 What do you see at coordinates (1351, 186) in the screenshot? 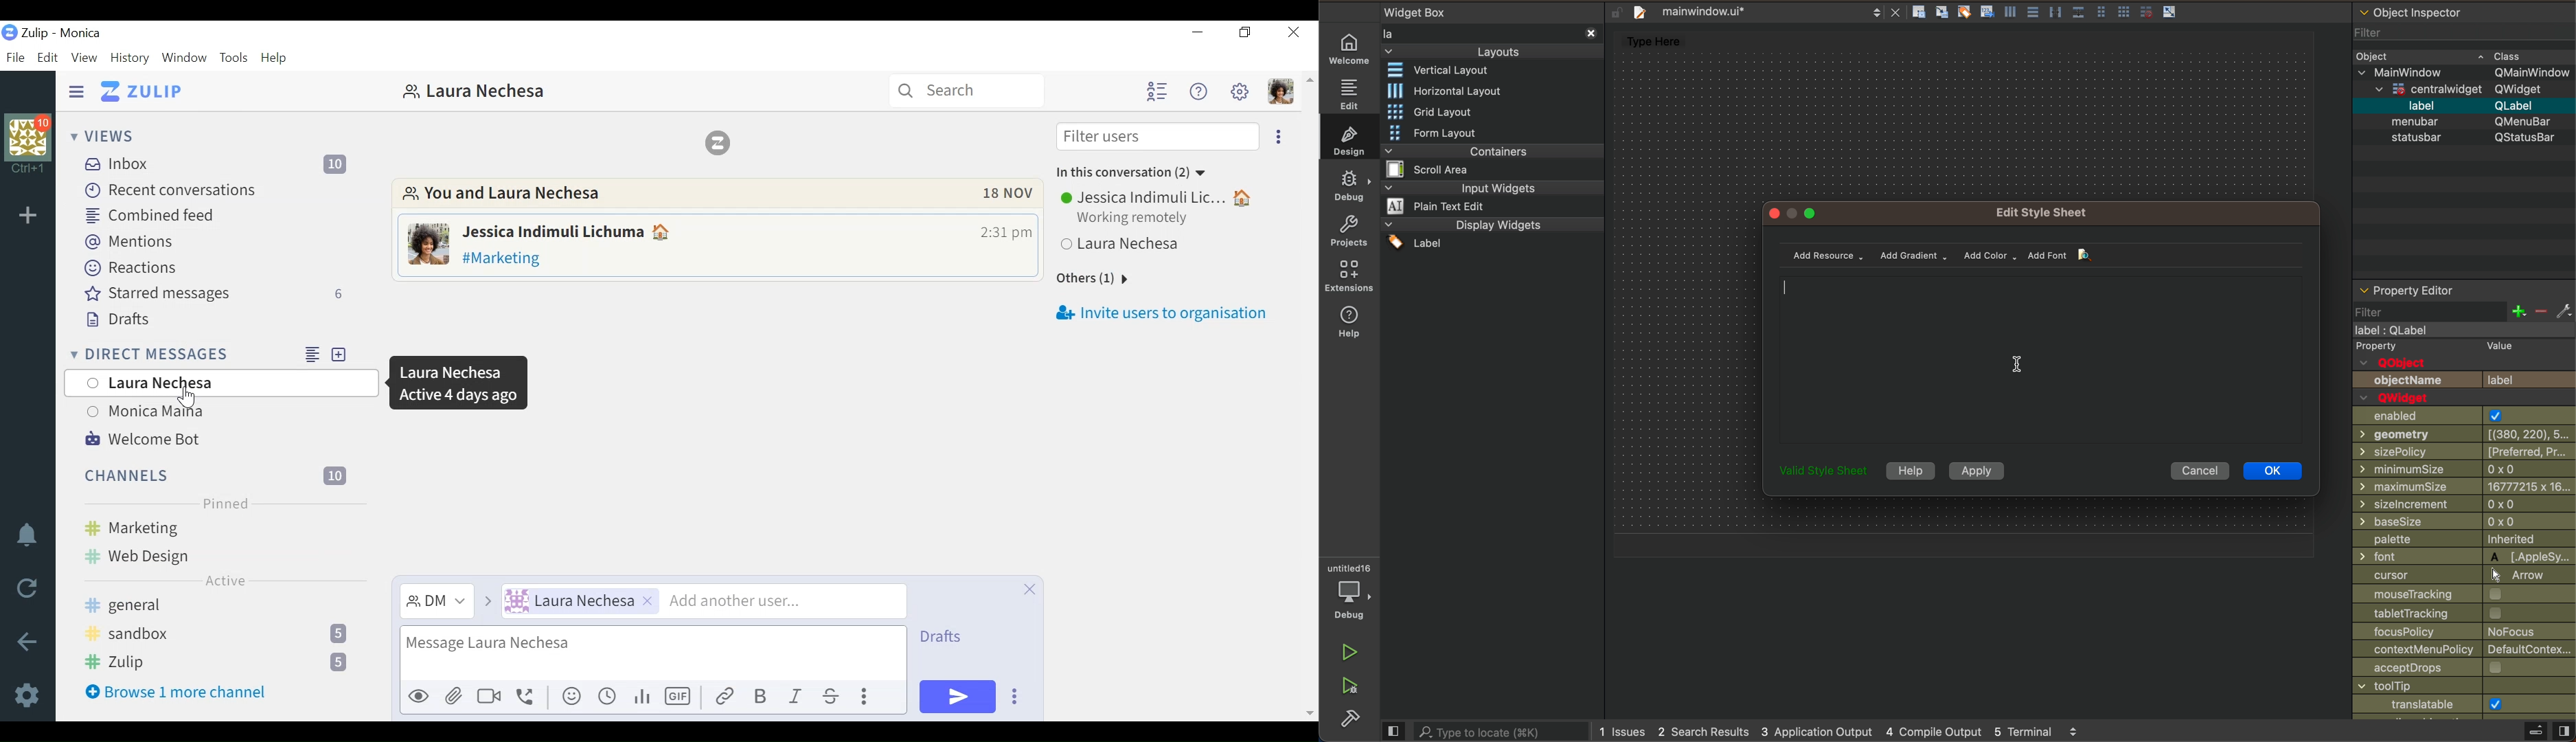
I see `debug` at bounding box center [1351, 186].